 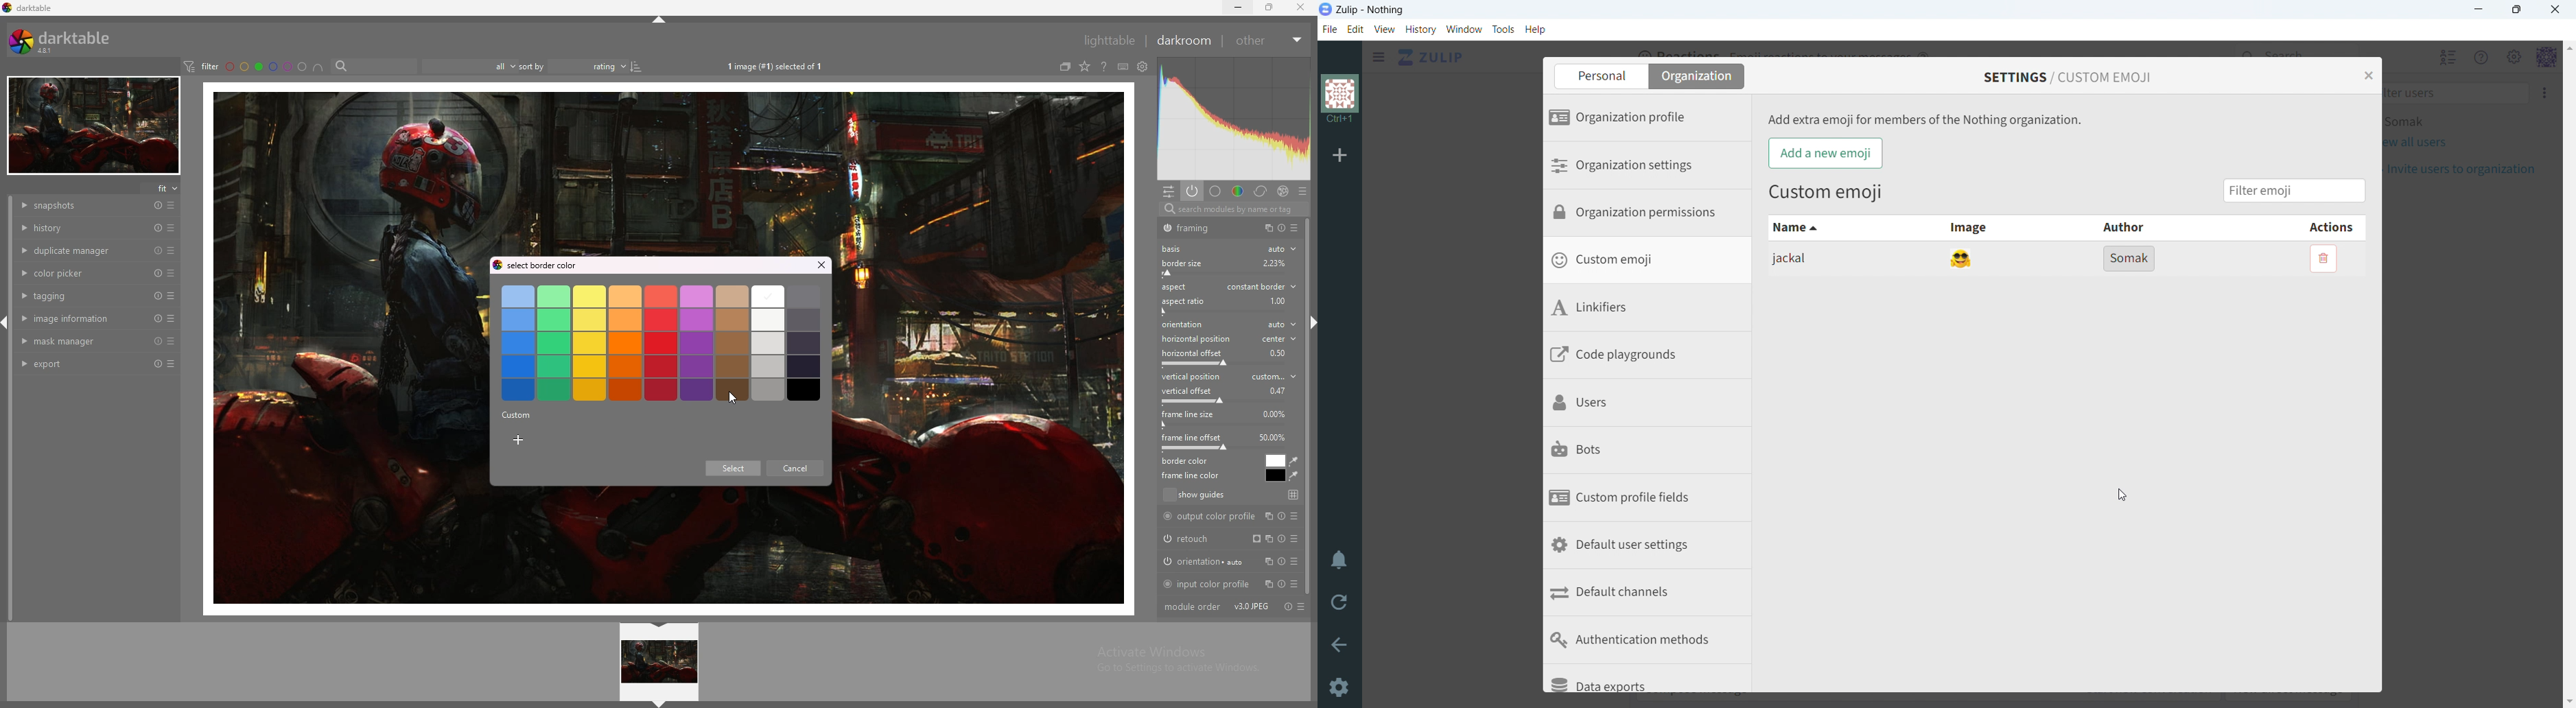 I want to click on bots, so click(x=1655, y=452).